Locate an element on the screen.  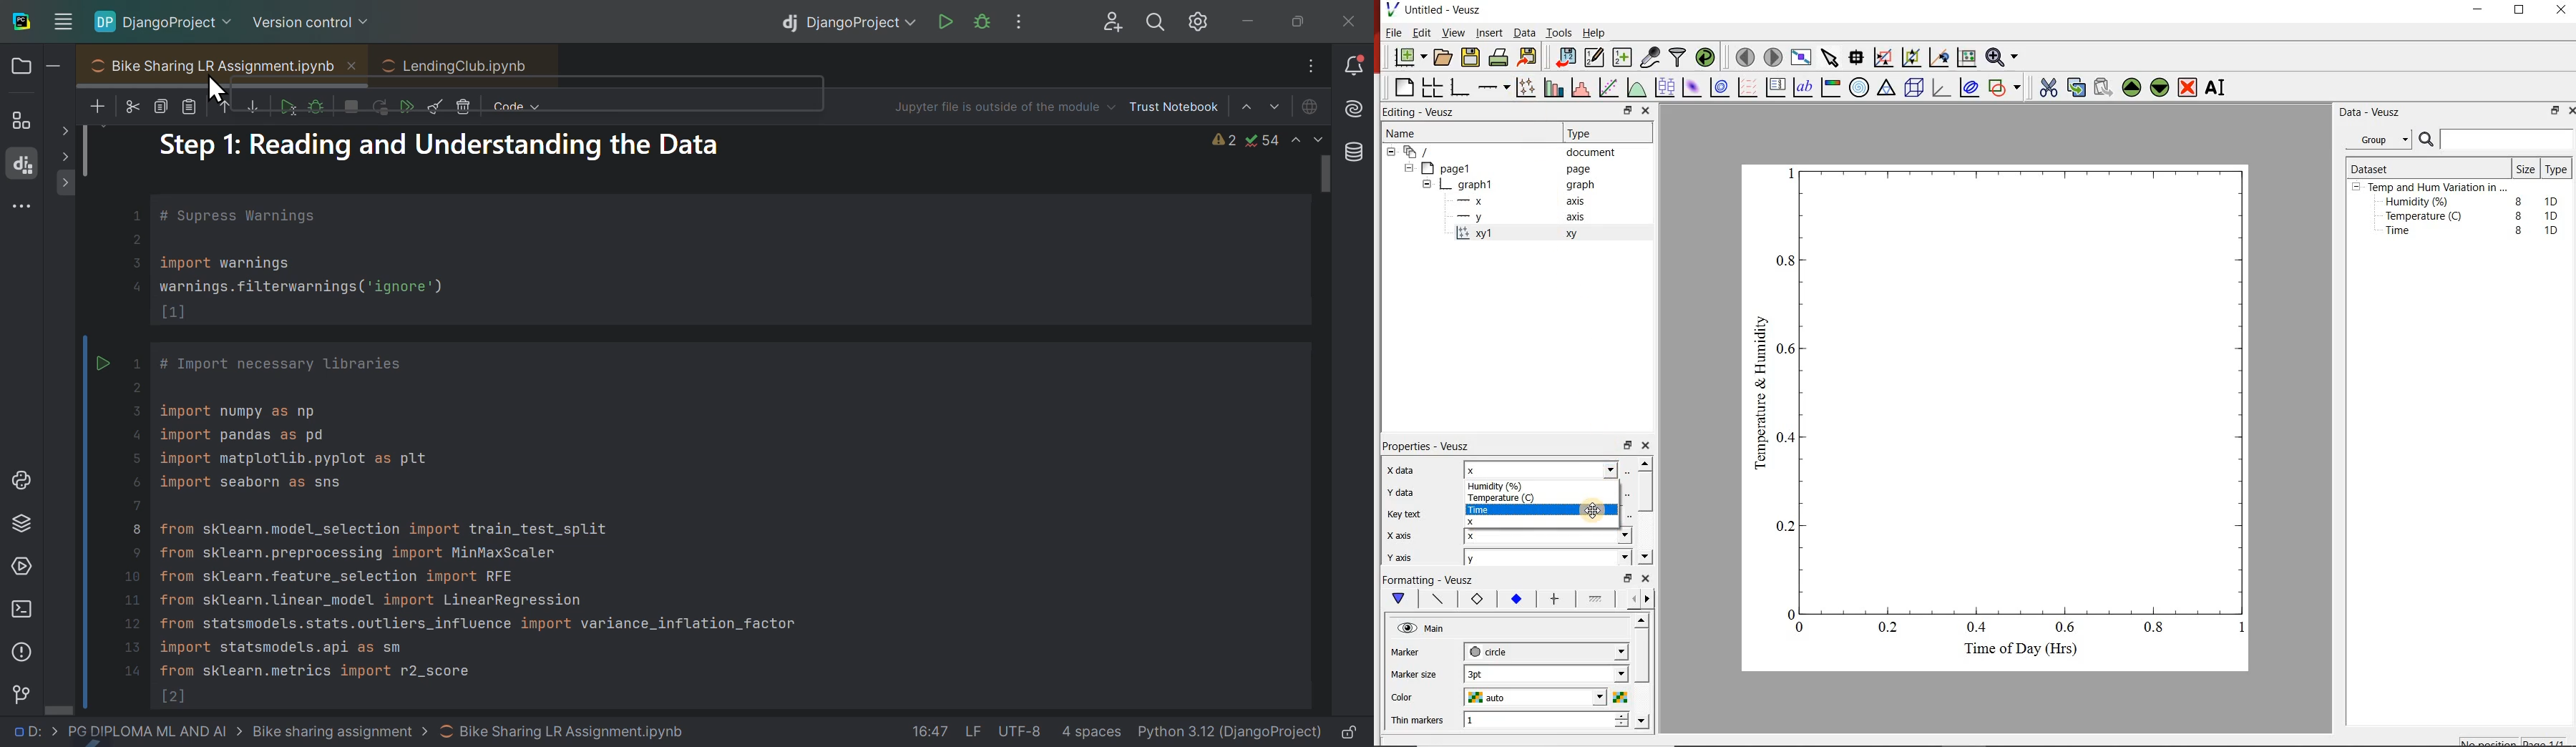
Editing - Veusz is located at coordinates (1423, 112).